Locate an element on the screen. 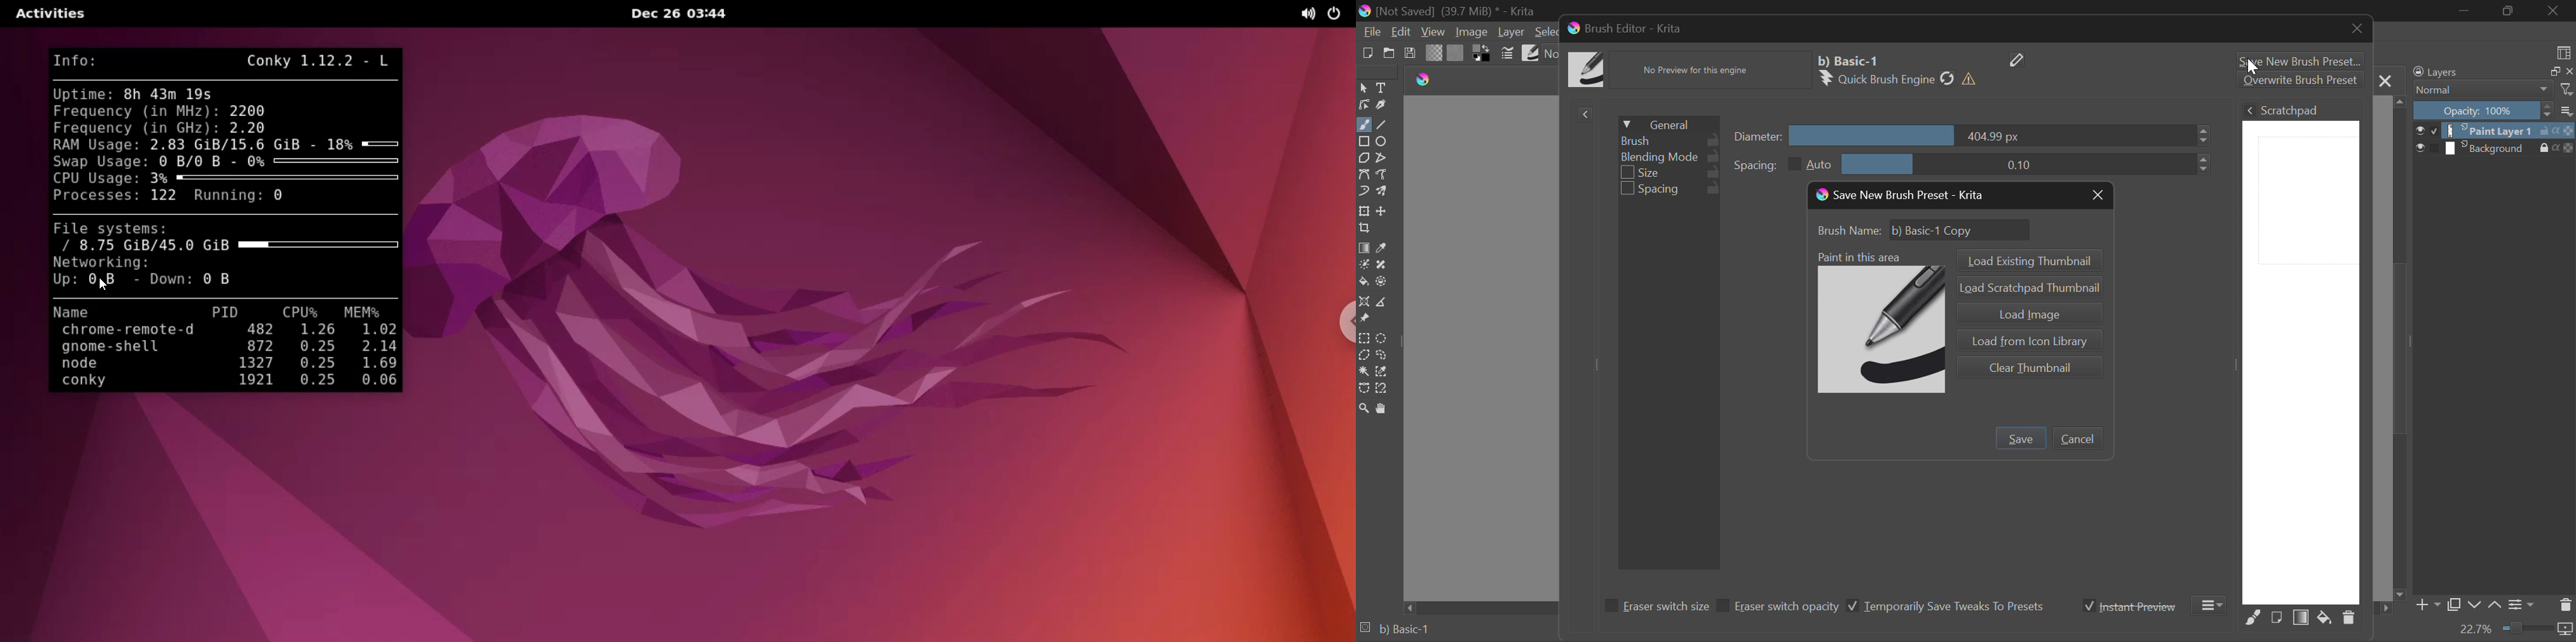 The width and height of the screenshot is (2576, 644). Temporarily Save Tweaks To Presets is located at coordinates (1946, 607).